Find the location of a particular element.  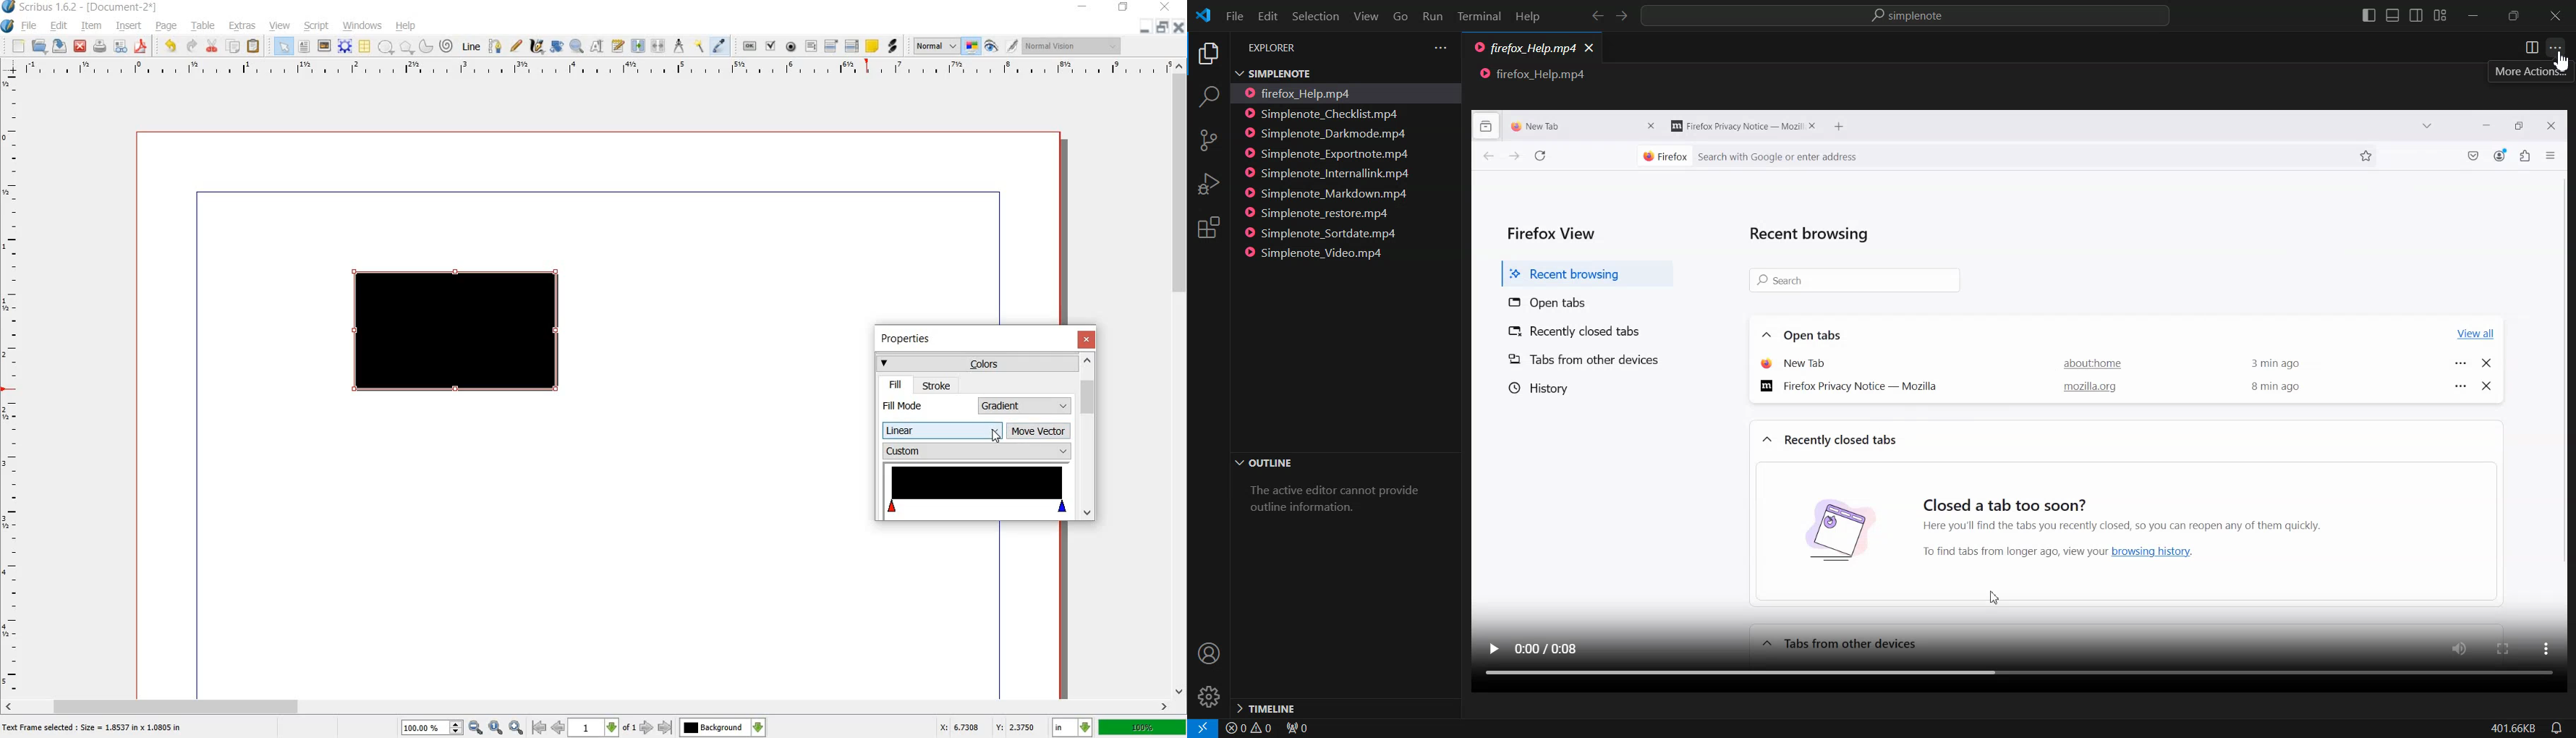

1 is located at coordinates (592, 728).